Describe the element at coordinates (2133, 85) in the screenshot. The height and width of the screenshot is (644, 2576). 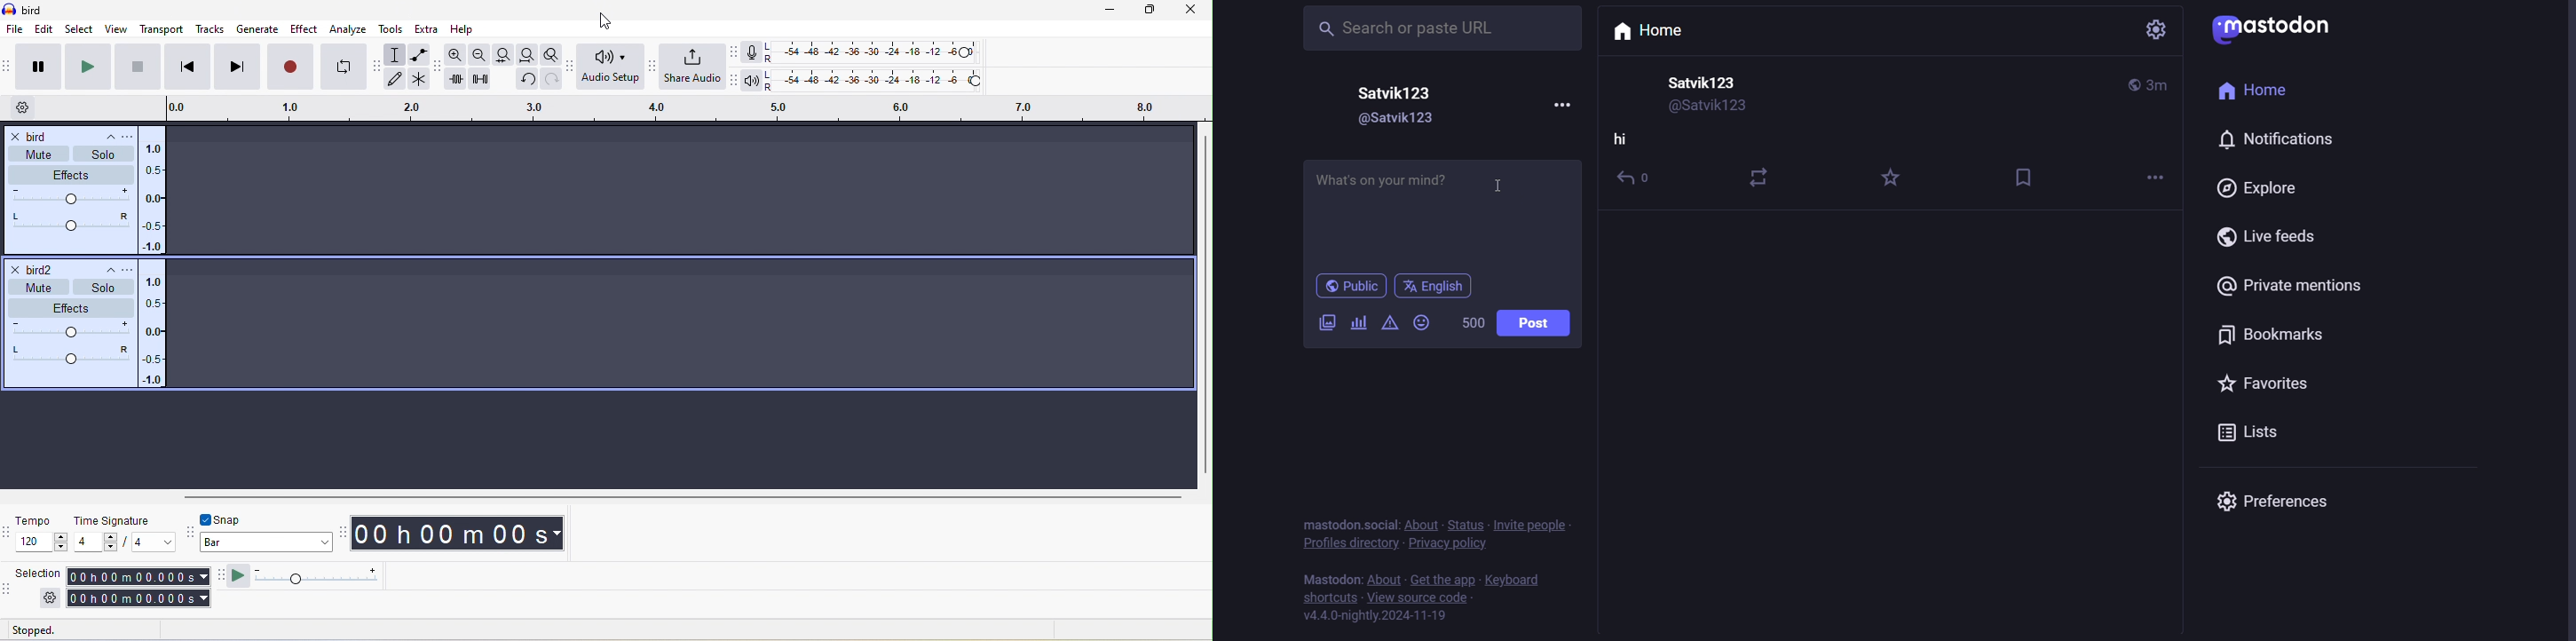
I see `public` at that location.